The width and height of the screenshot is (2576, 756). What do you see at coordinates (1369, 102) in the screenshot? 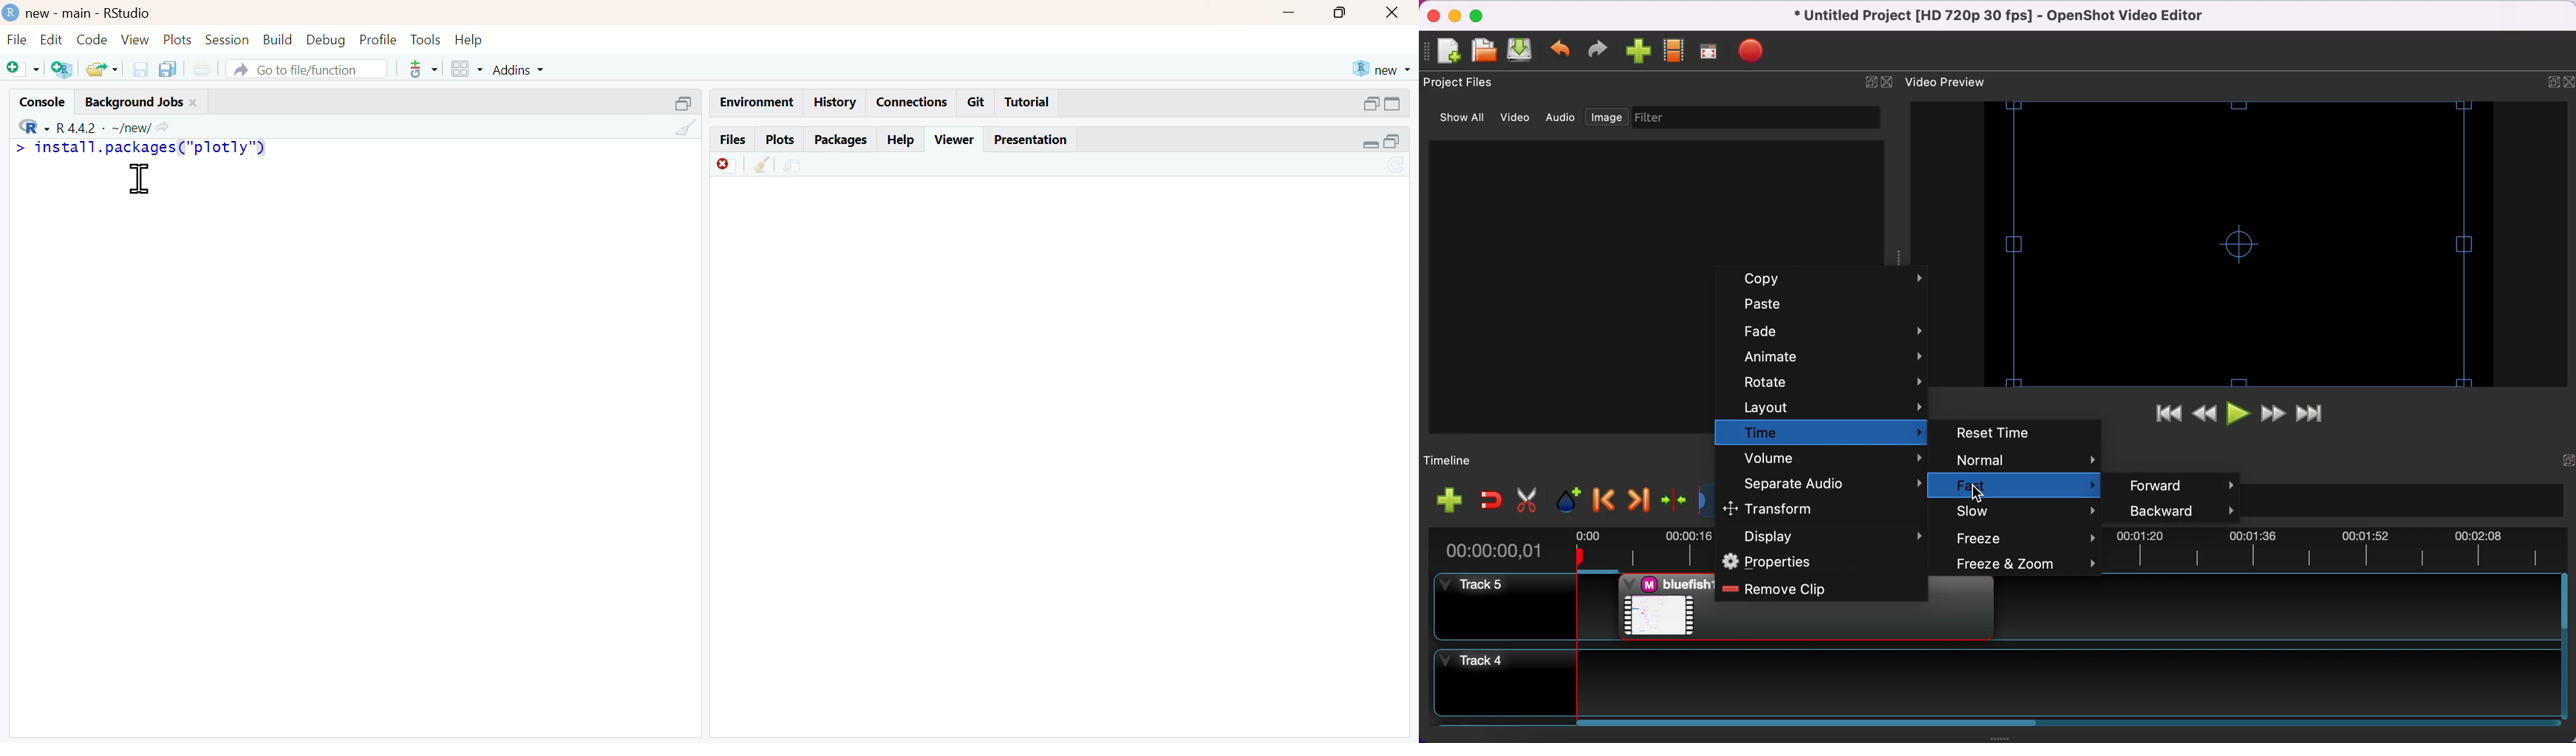
I see `minimize` at bounding box center [1369, 102].